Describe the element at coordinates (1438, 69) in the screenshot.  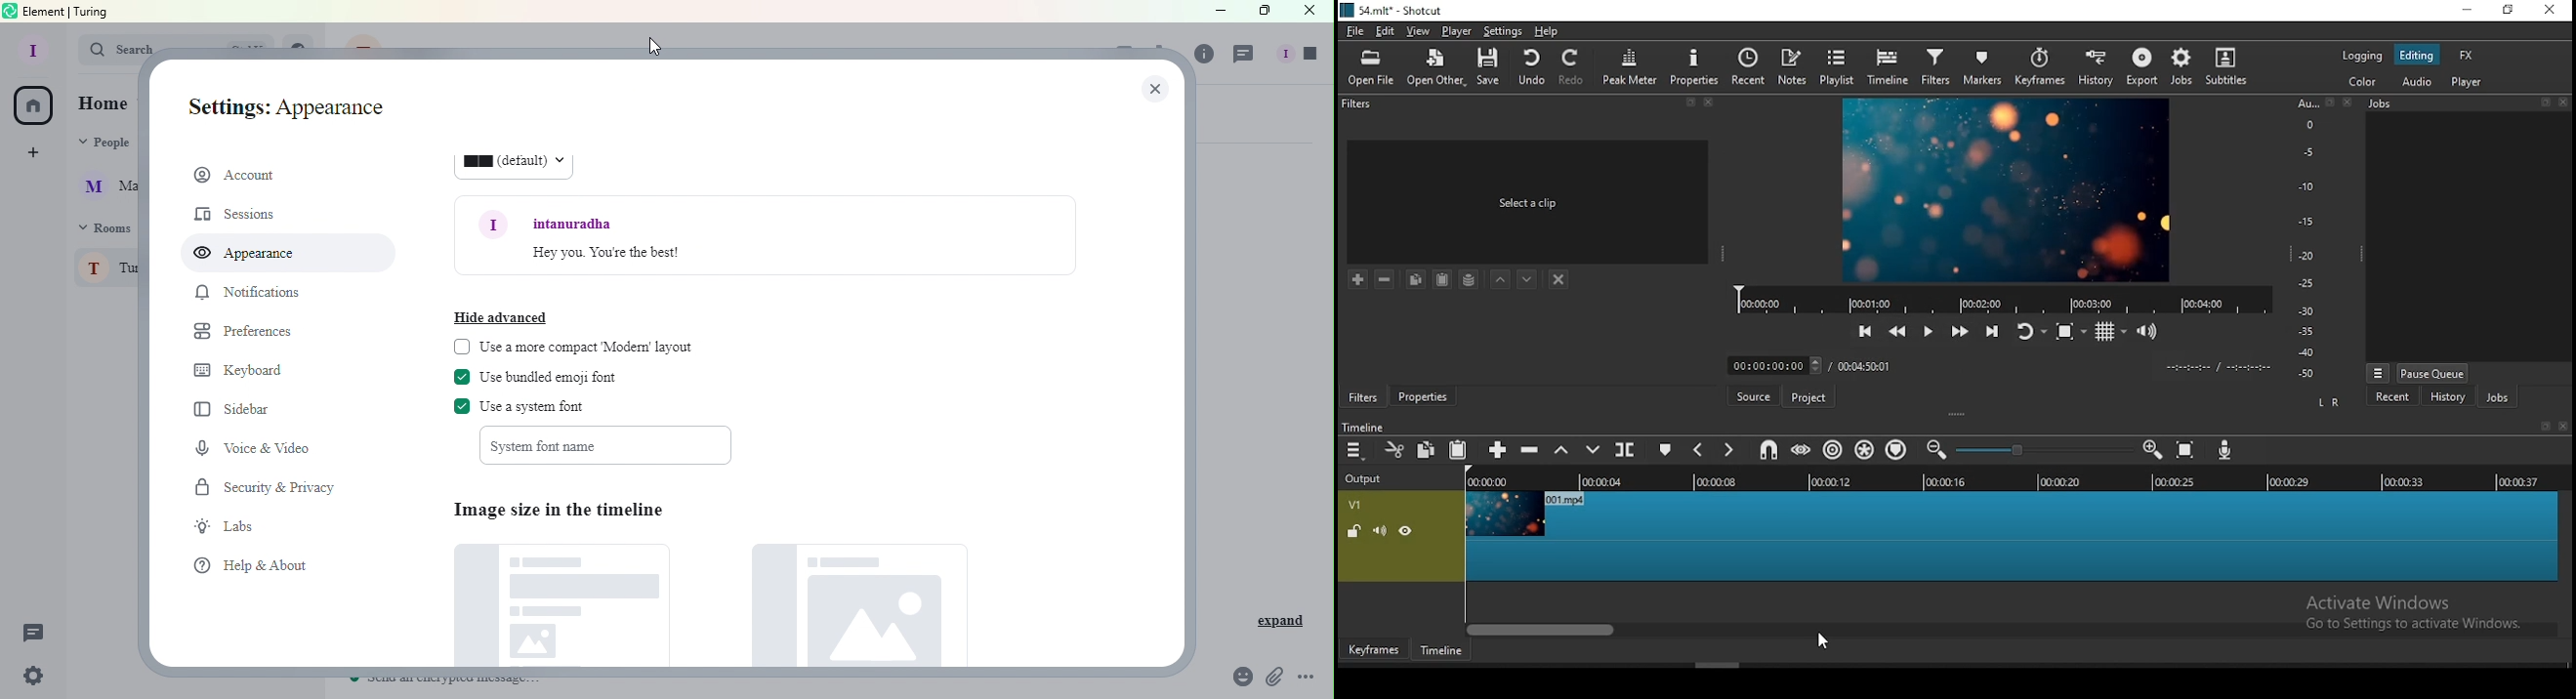
I see `open other` at that location.